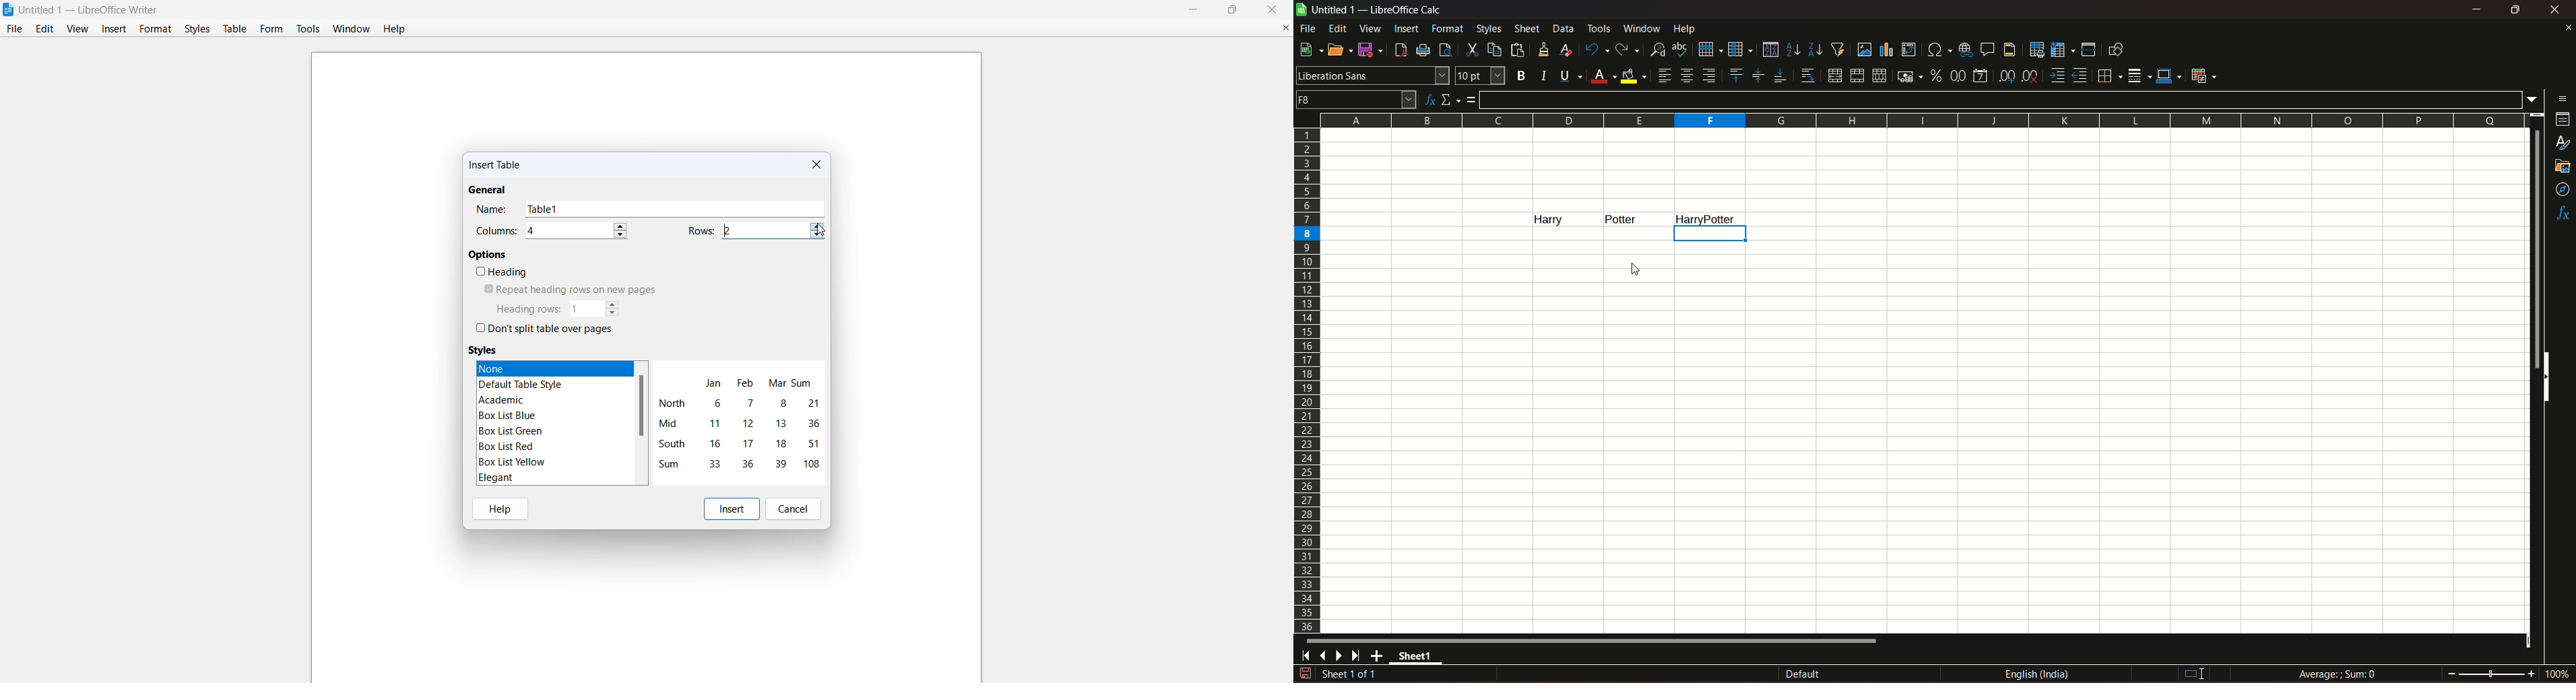 This screenshot has width=2576, height=700. Describe the element at coordinates (1428, 100) in the screenshot. I see `function wizard` at that location.